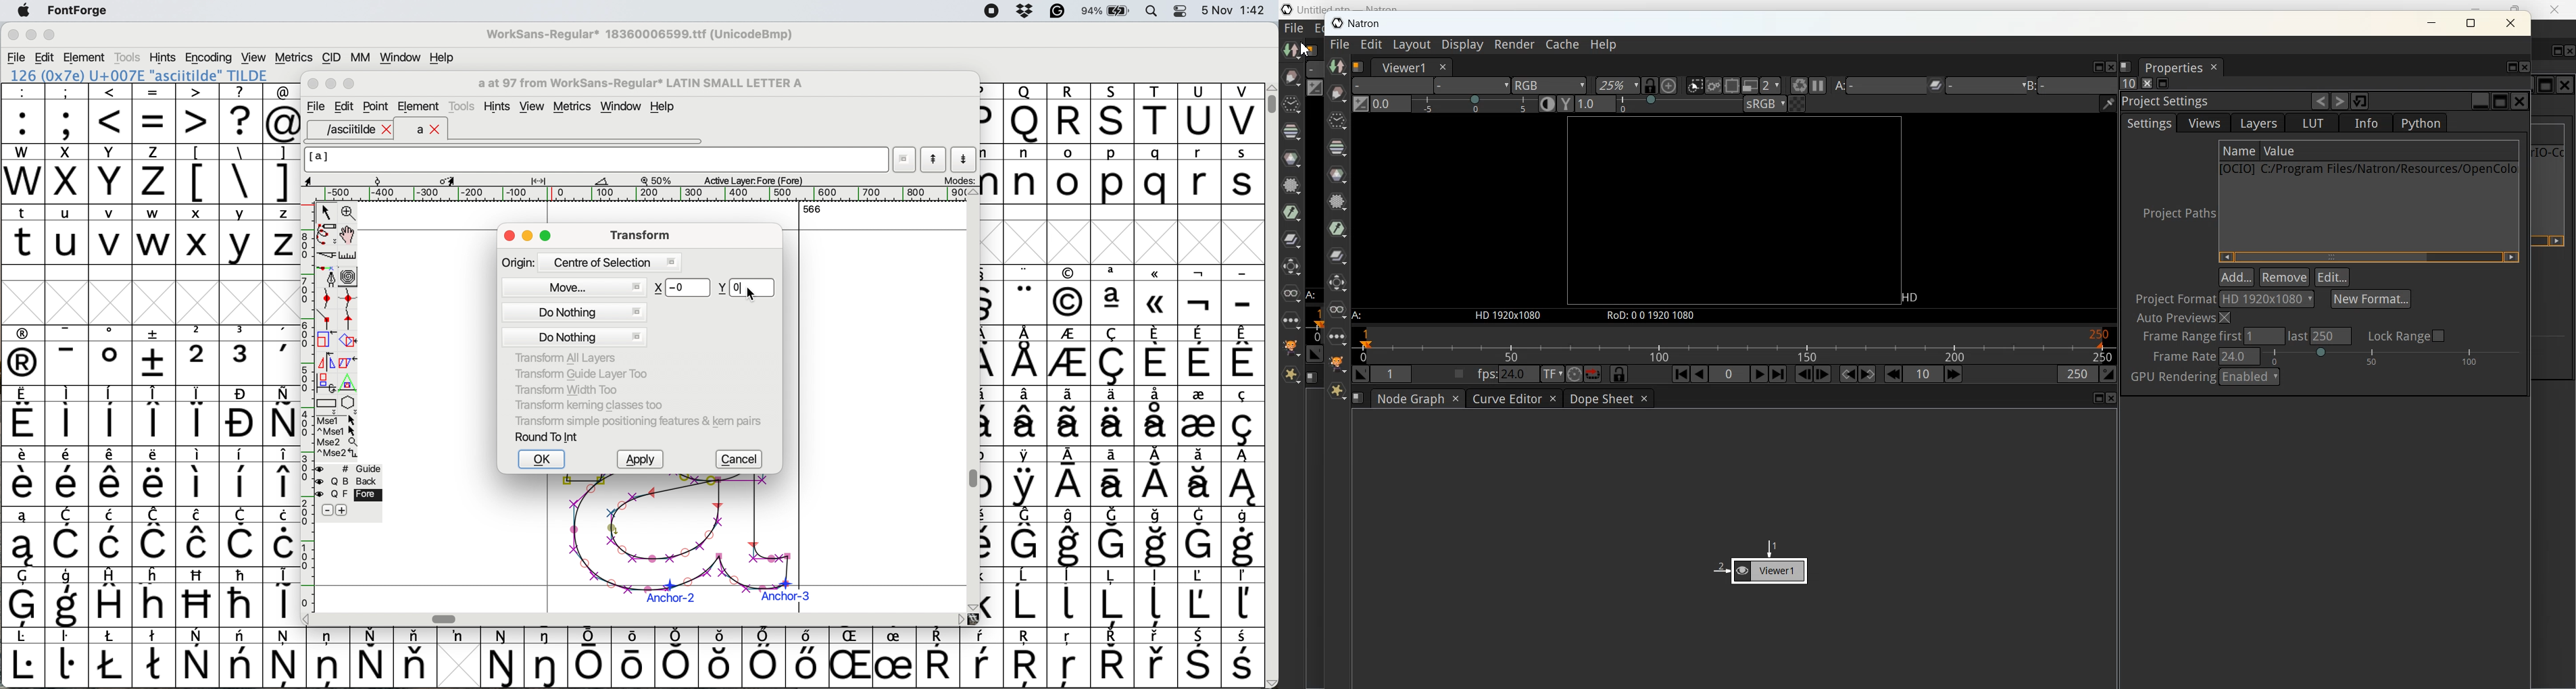 The image size is (2576, 700). Describe the element at coordinates (111, 113) in the screenshot. I see `<` at that location.